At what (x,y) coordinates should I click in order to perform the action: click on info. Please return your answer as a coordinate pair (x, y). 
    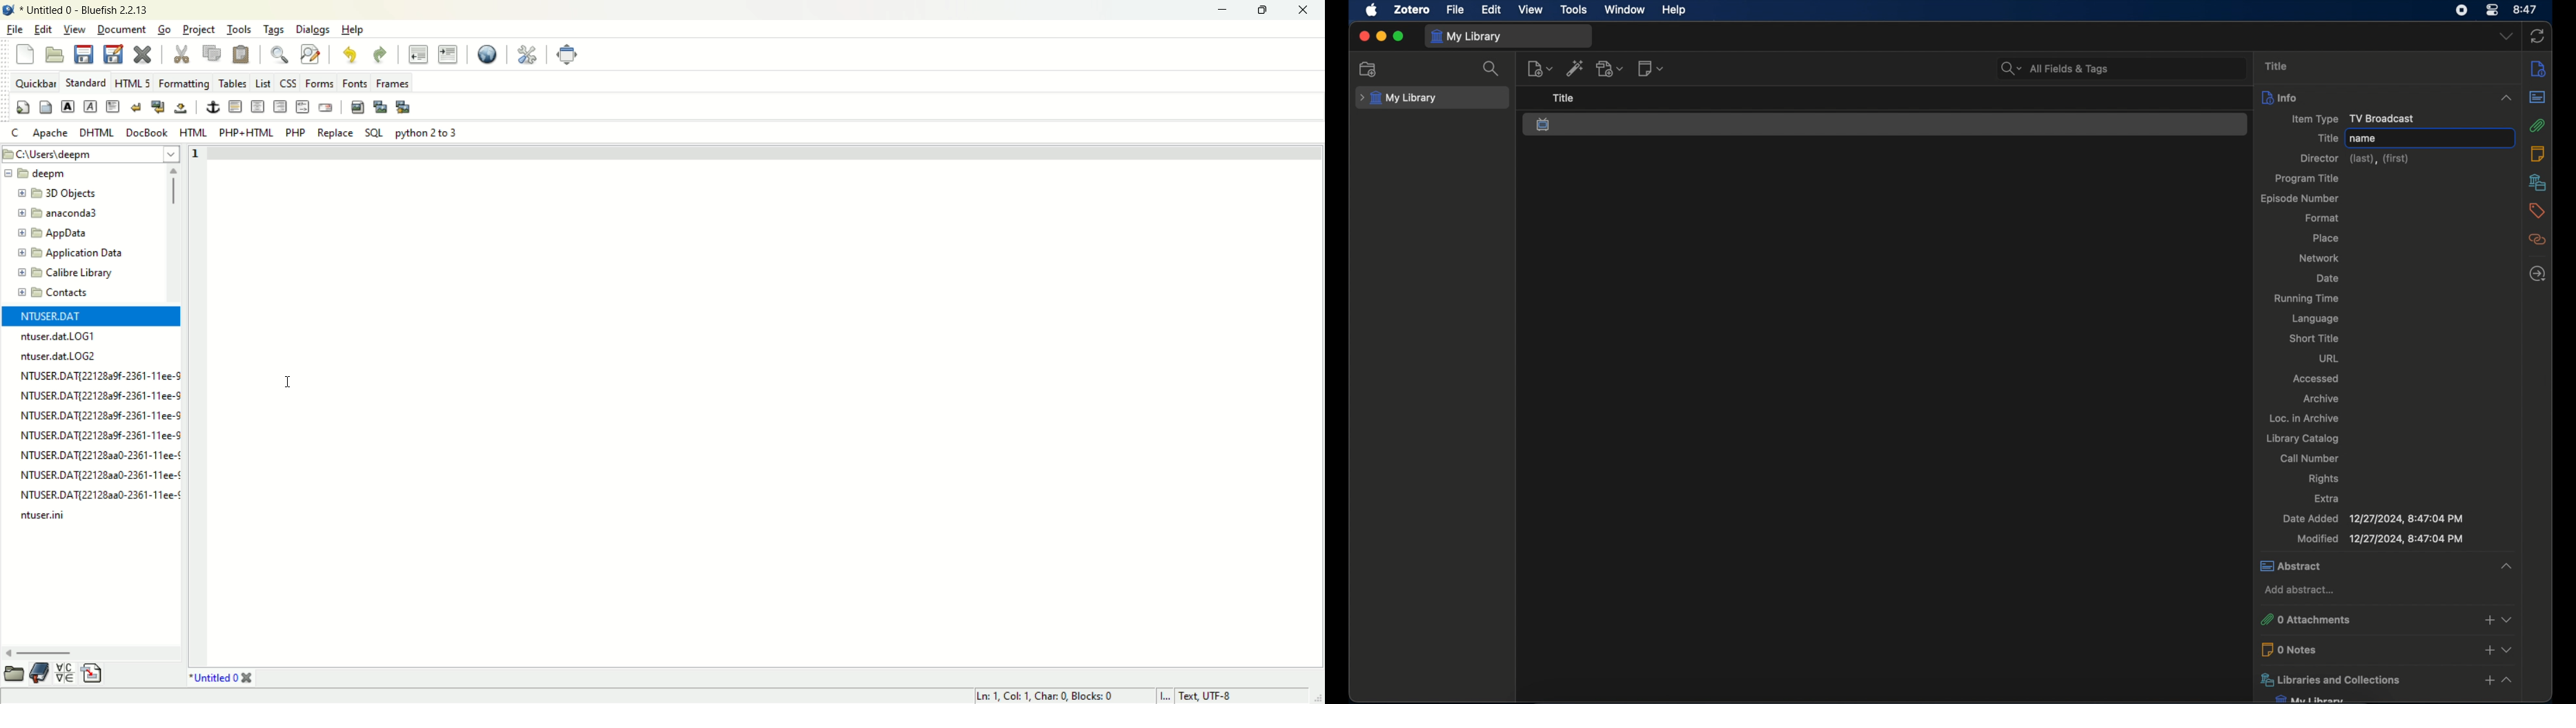
    Looking at the image, I should click on (2361, 97).